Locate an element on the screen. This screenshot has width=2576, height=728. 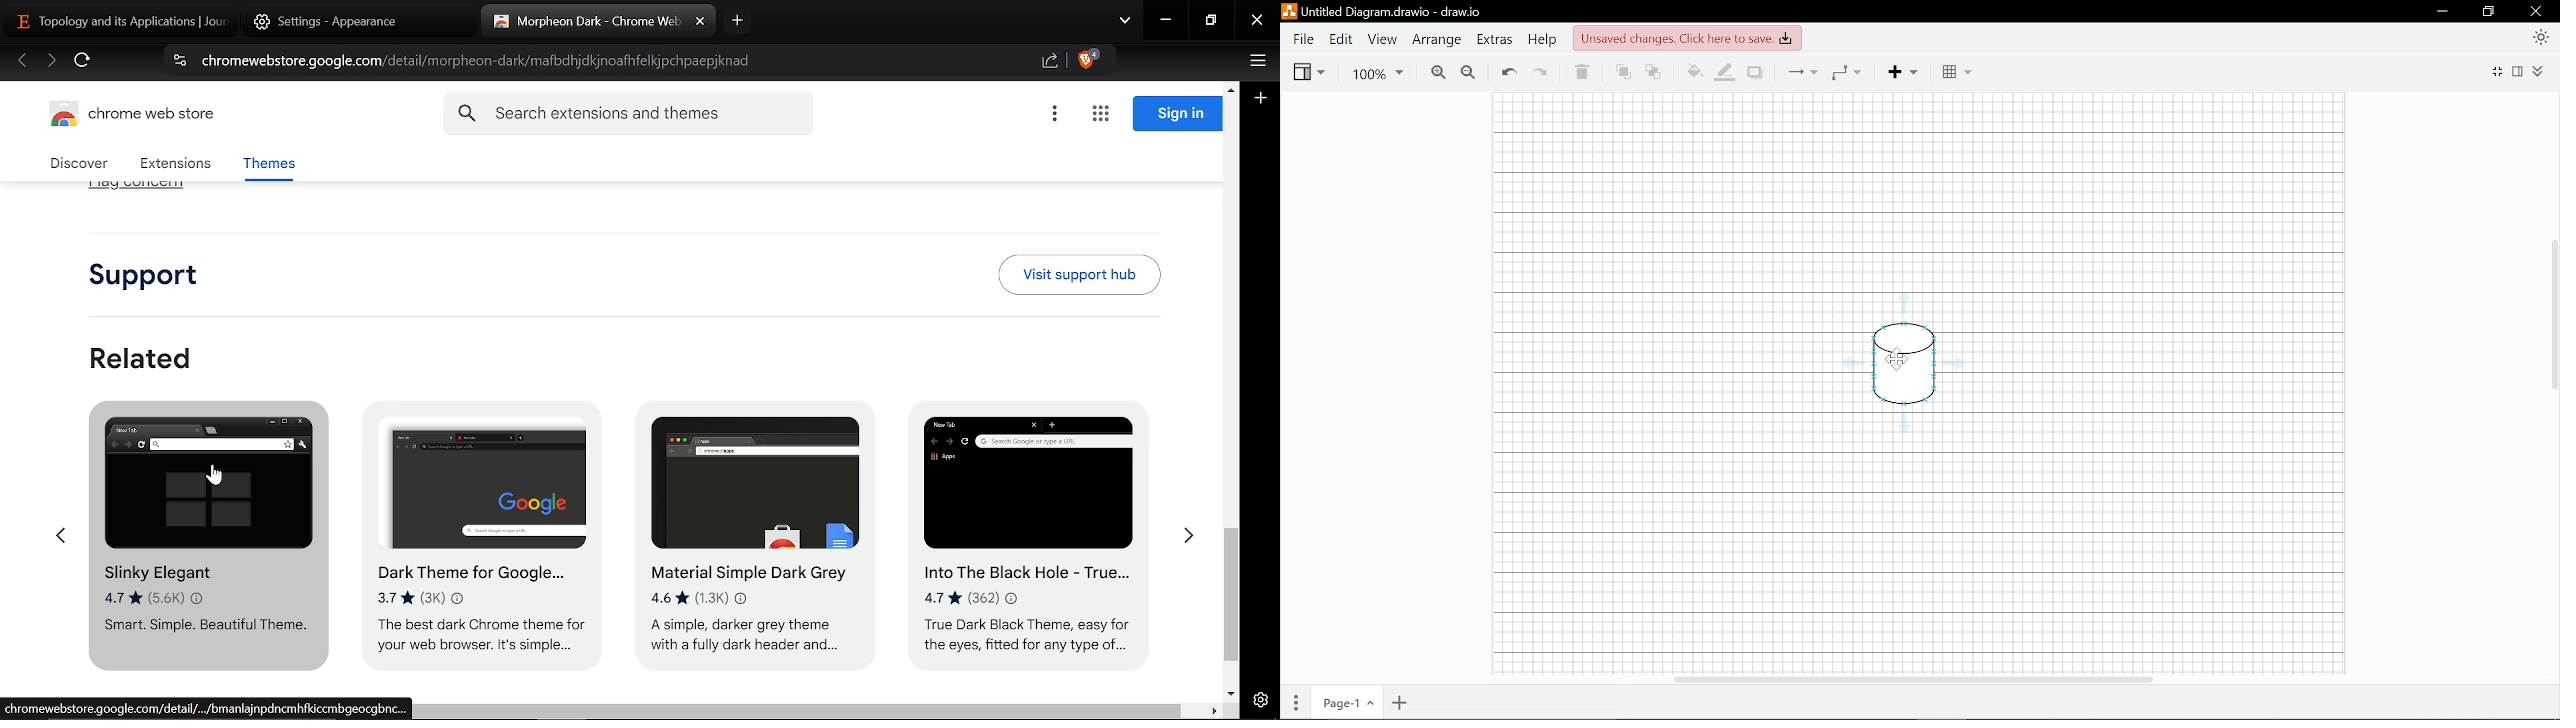
Connections is located at coordinates (1799, 72).